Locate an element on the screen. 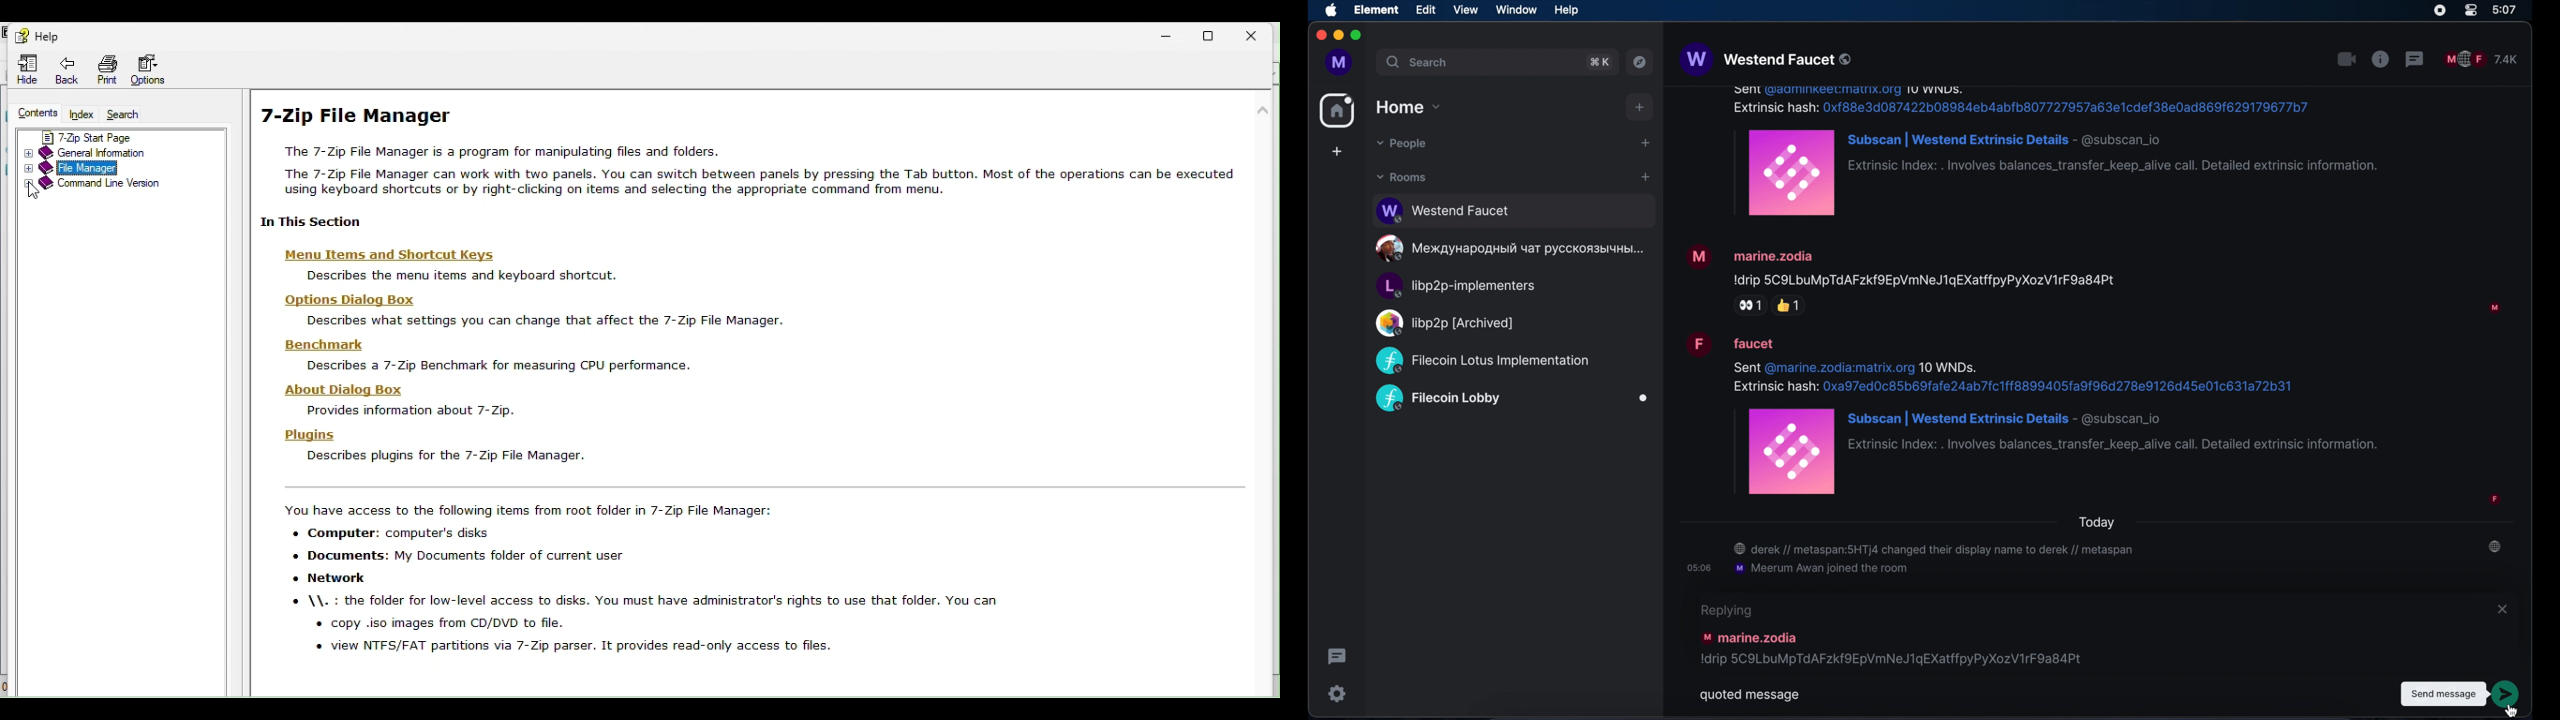  public room participants is located at coordinates (2481, 59).